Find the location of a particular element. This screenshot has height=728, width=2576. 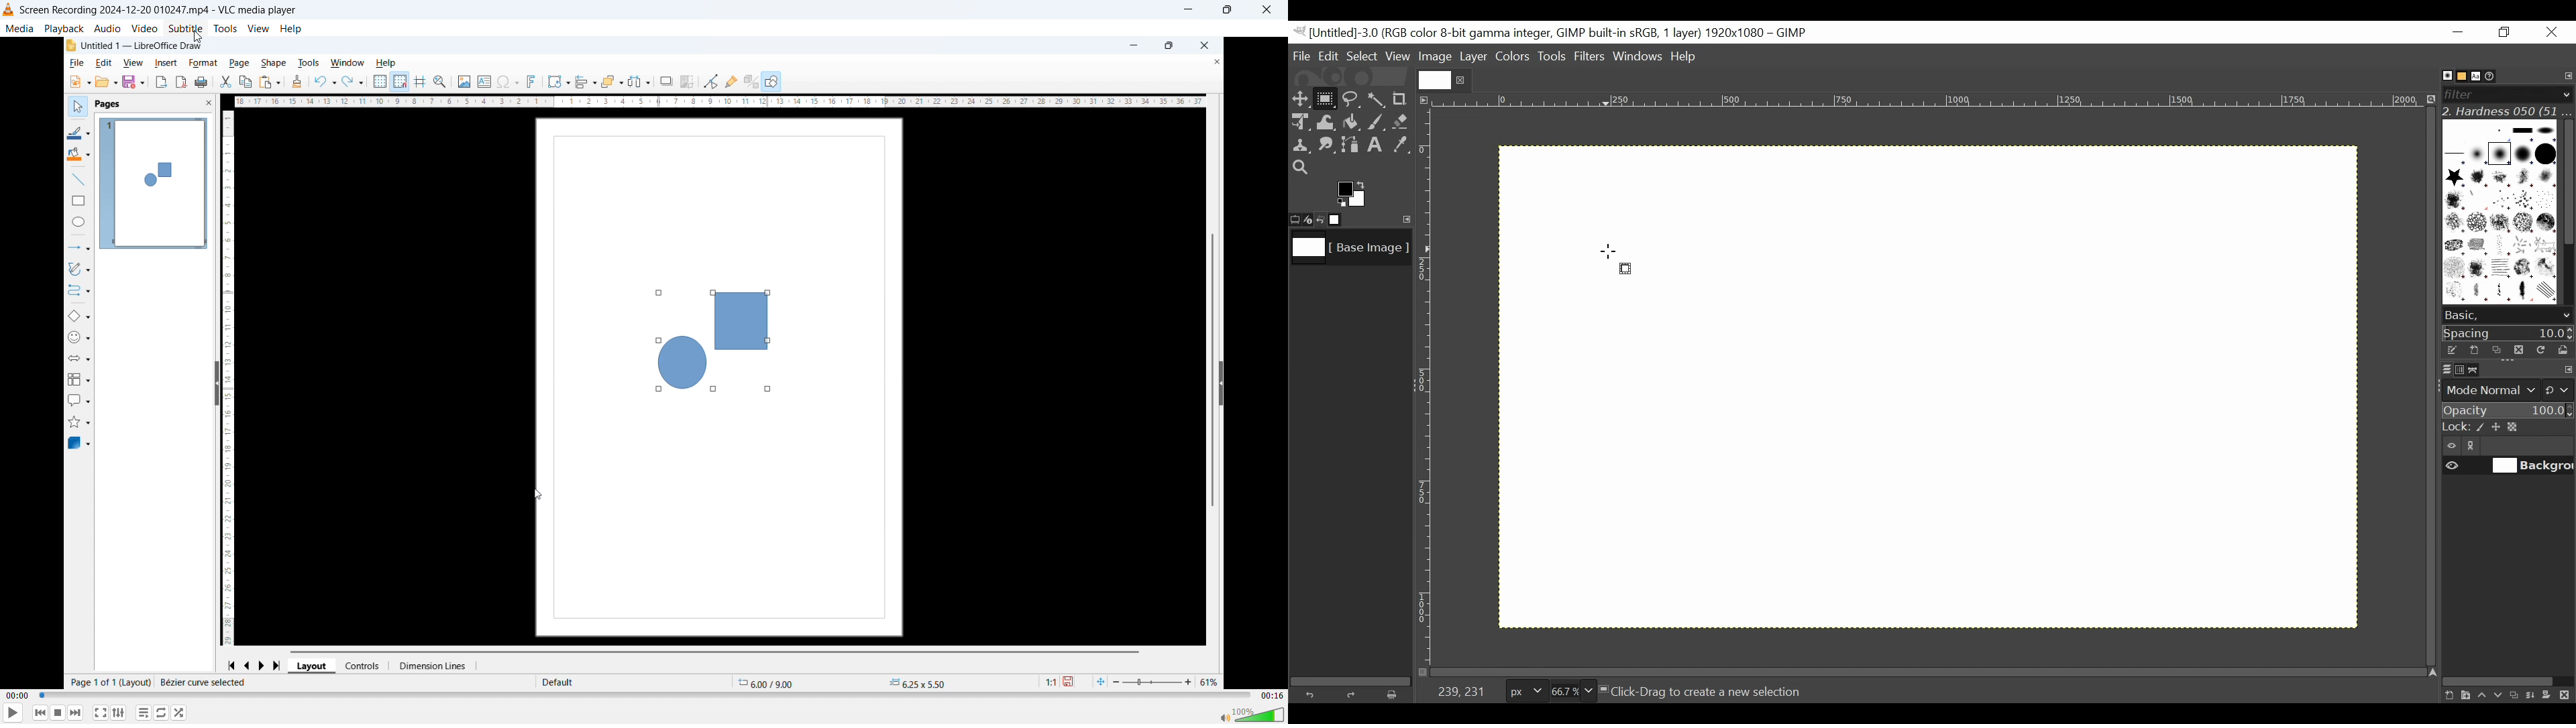

Toggle between loop all, loop one and no loop  is located at coordinates (162, 713).